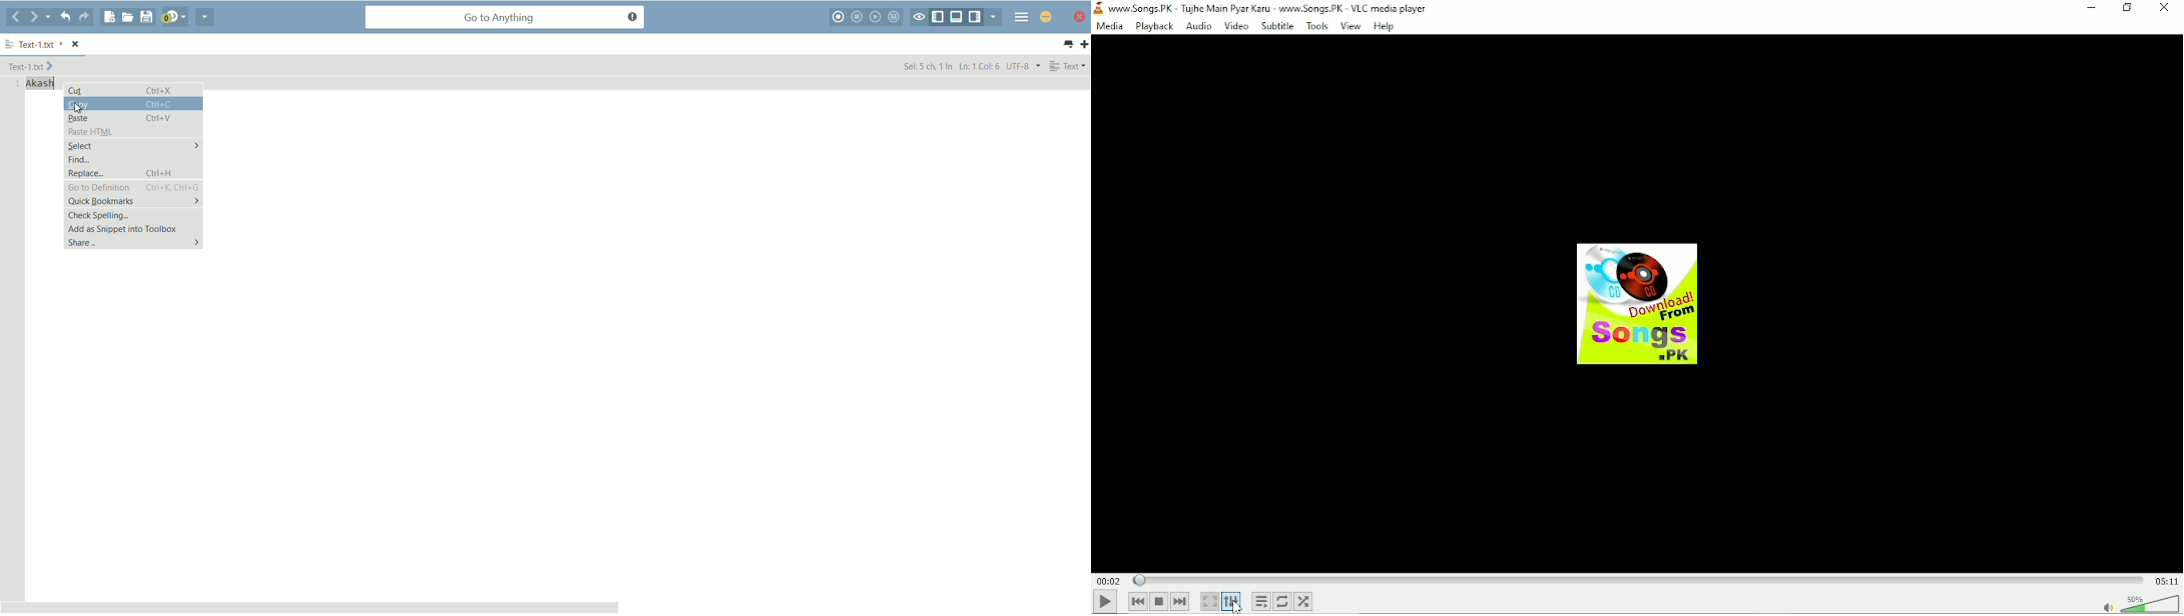 This screenshot has width=2184, height=616. What do you see at coordinates (997, 17) in the screenshot?
I see `show specific sidebar/tab` at bounding box center [997, 17].